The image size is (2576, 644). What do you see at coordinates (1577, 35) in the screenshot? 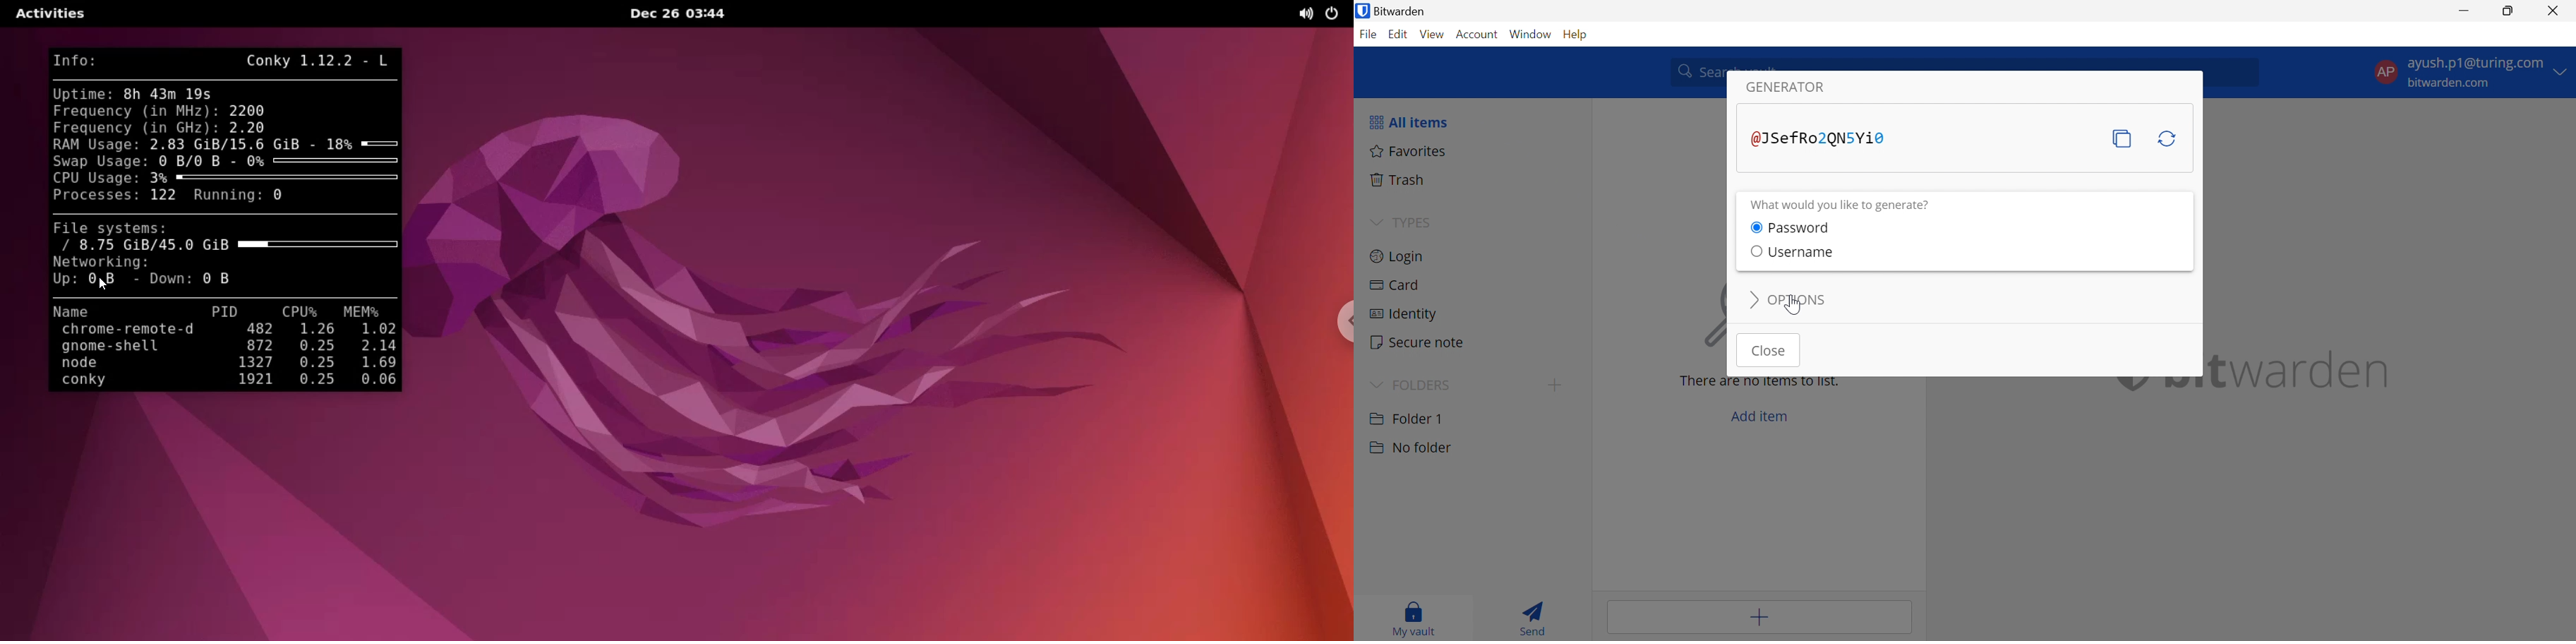
I see `Help` at bounding box center [1577, 35].